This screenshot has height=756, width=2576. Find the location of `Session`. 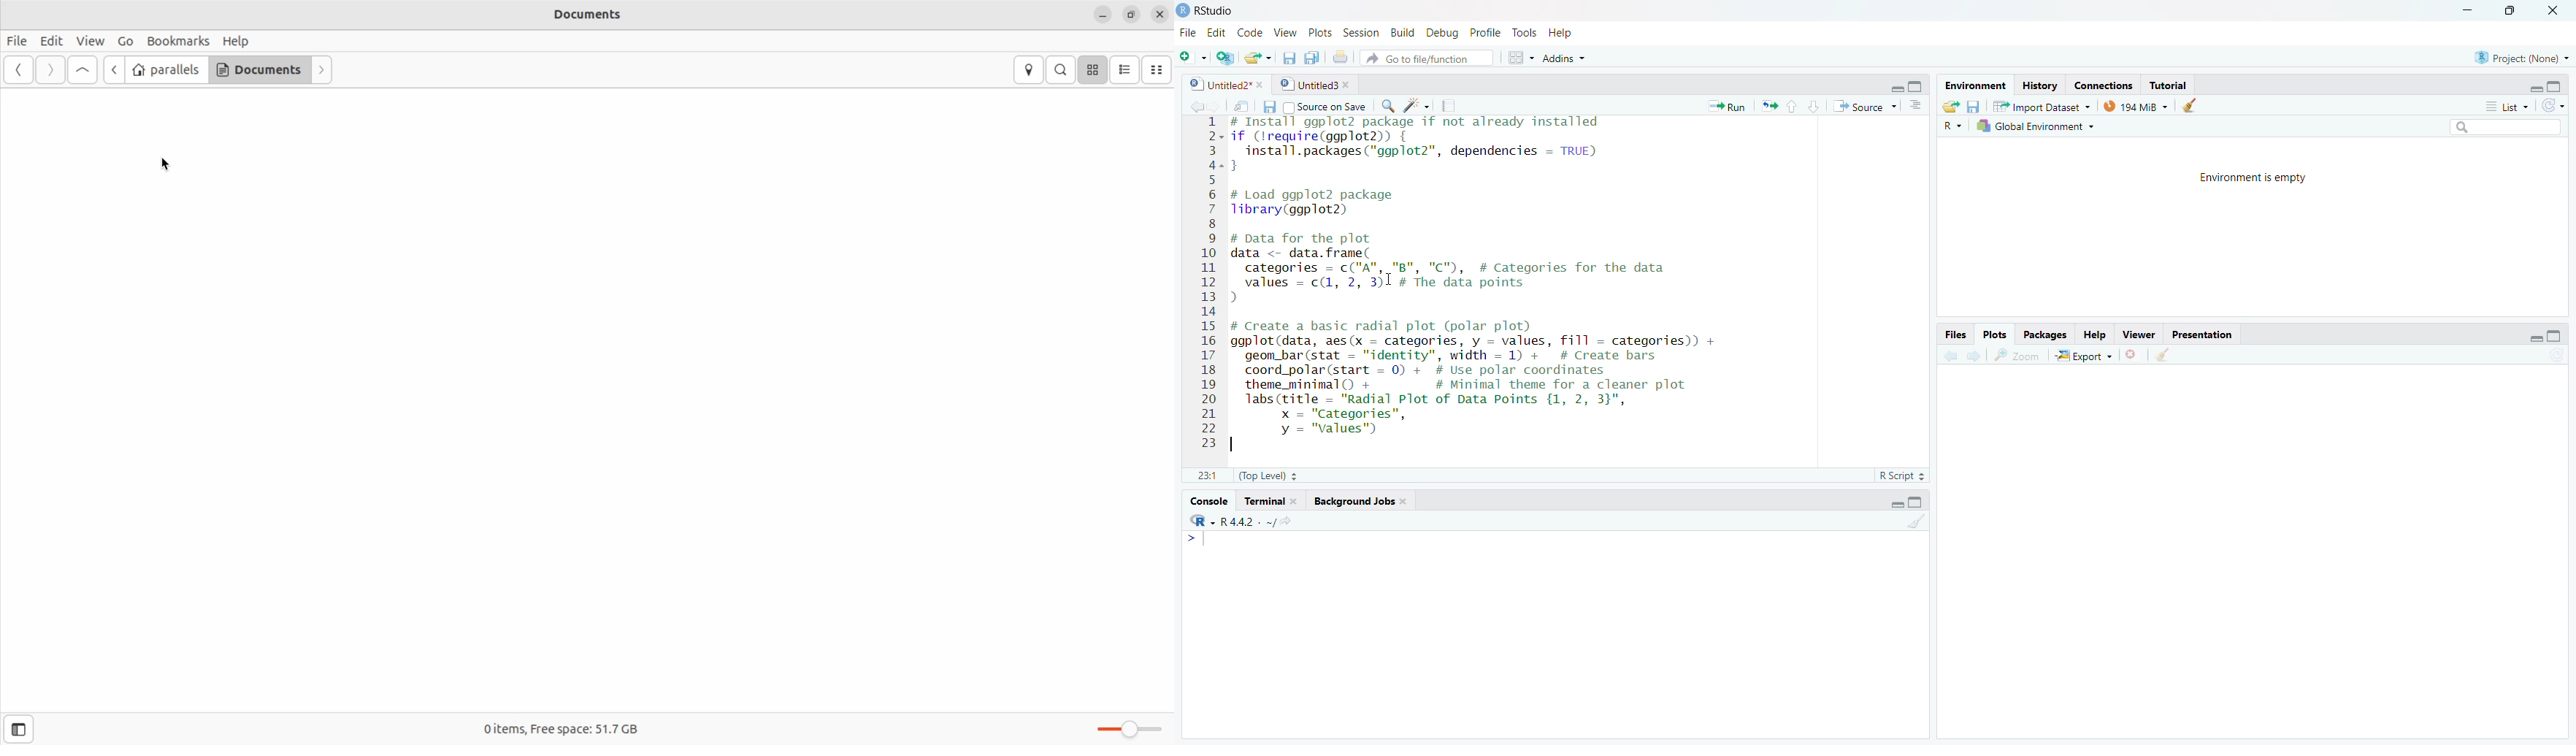

Session is located at coordinates (1361, 32).